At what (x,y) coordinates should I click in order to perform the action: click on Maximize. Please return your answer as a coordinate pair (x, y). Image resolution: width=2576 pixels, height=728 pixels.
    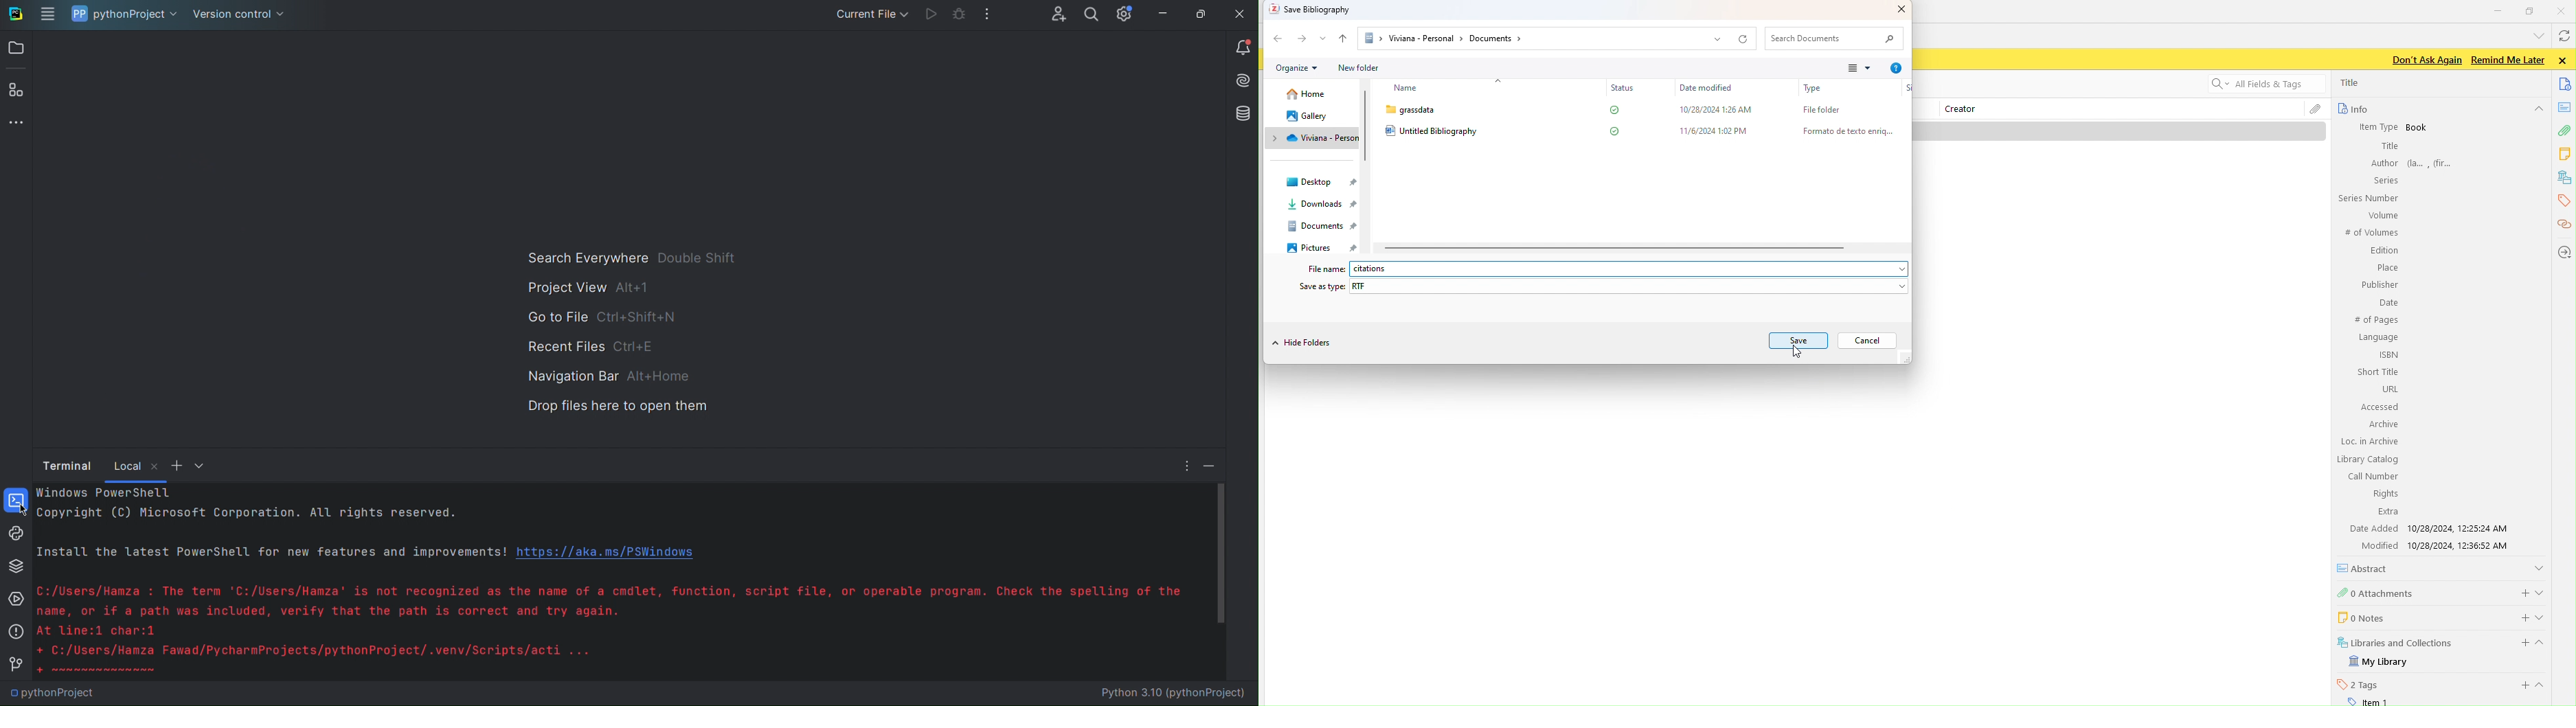
    Looking at the image, I should click on (1201, 15).